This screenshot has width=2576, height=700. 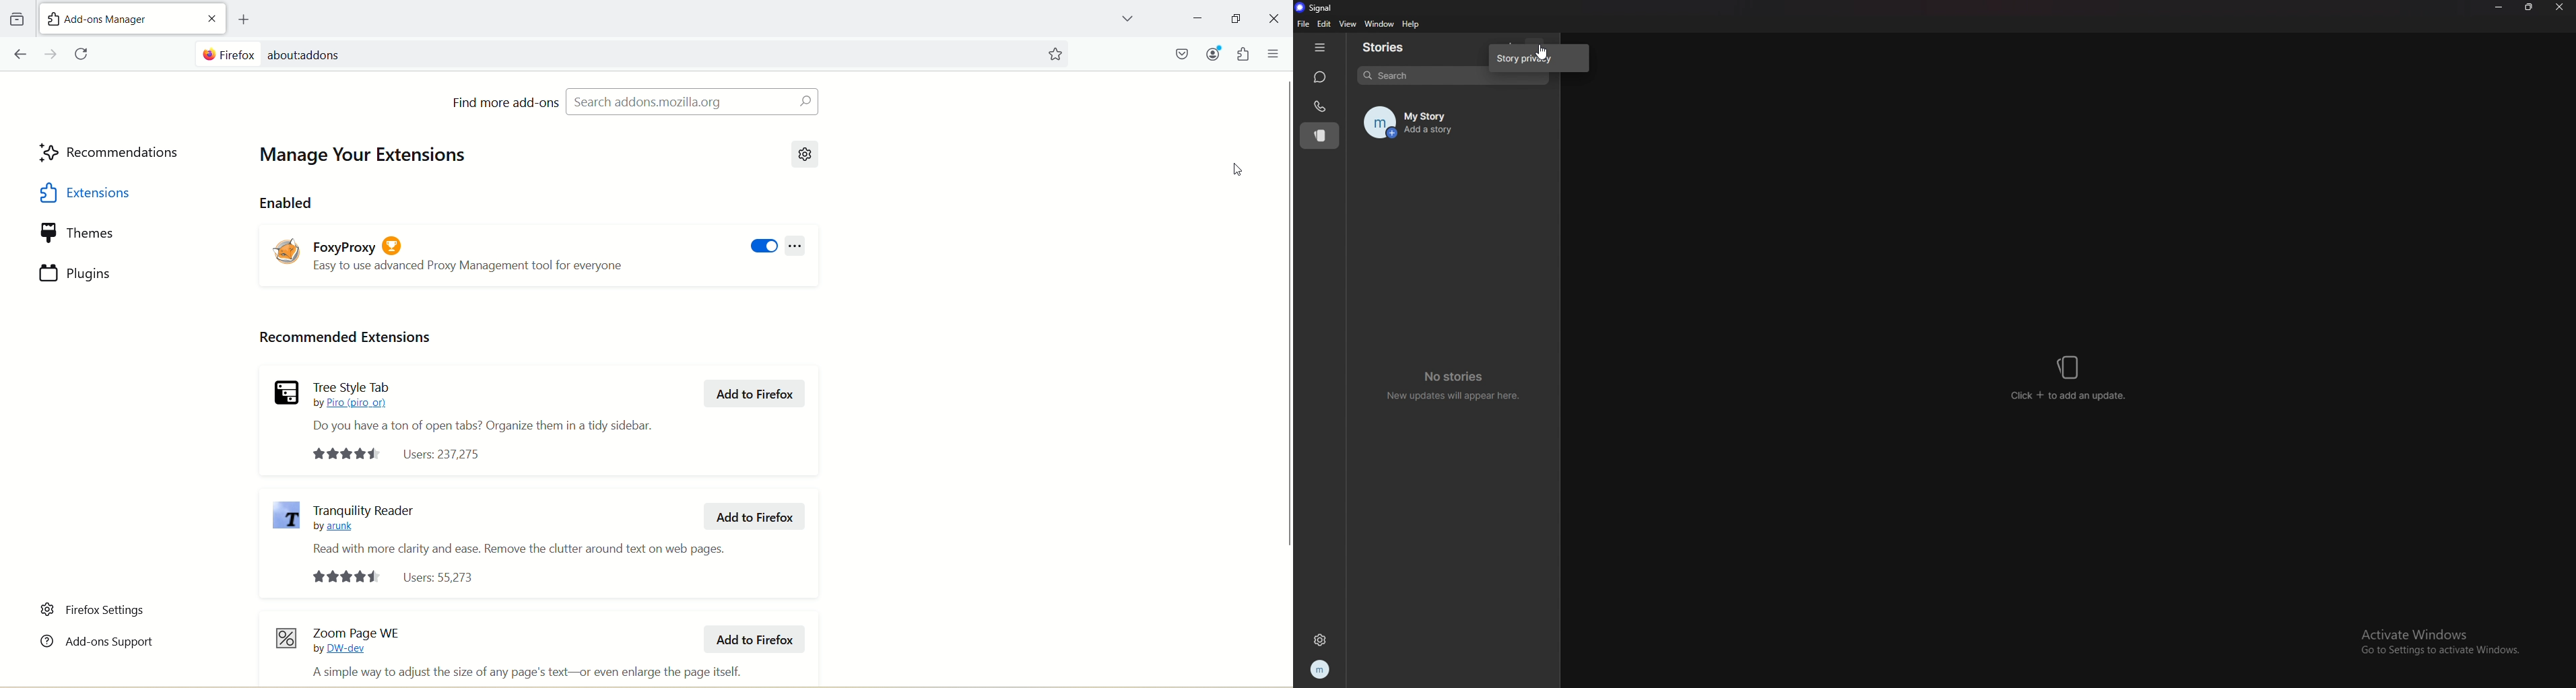 I want to click on New updates will appear here., so click(x=1455, y=396).